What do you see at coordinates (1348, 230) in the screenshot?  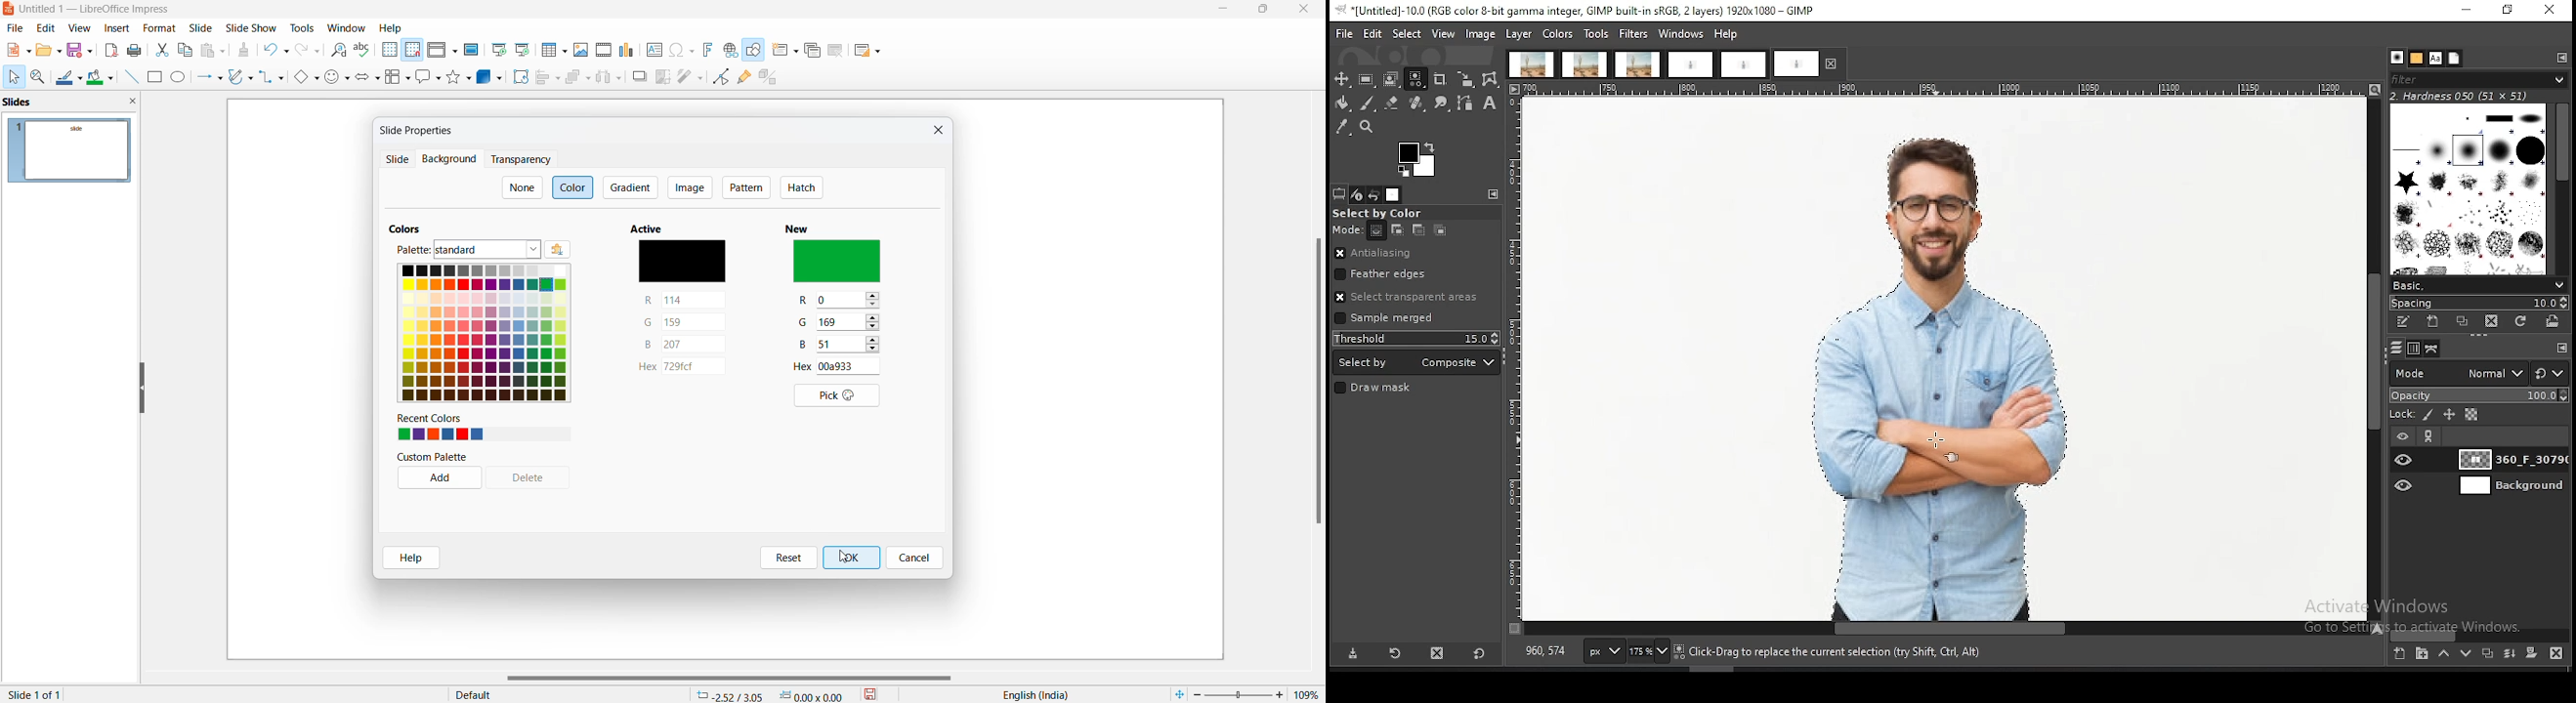 I see `mode:` at bounding box center [1348, 230].